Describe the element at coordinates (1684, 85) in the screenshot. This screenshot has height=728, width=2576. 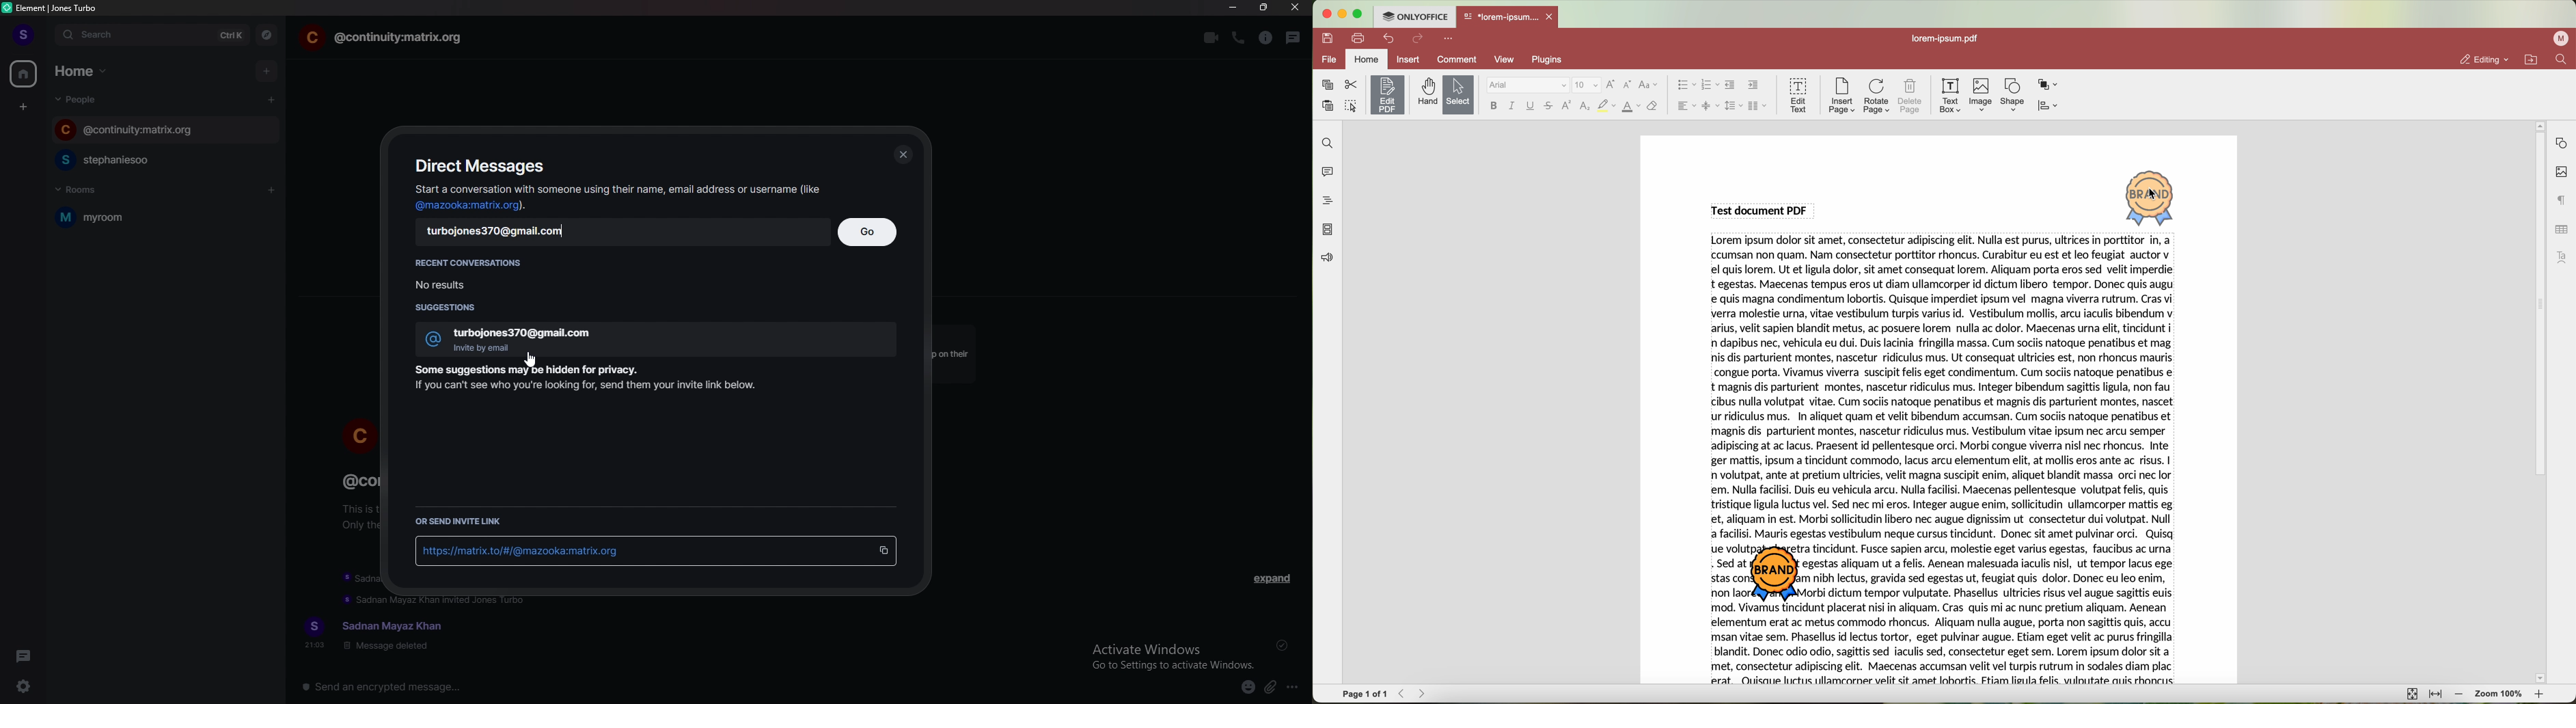
I see `bullet list` at that location.